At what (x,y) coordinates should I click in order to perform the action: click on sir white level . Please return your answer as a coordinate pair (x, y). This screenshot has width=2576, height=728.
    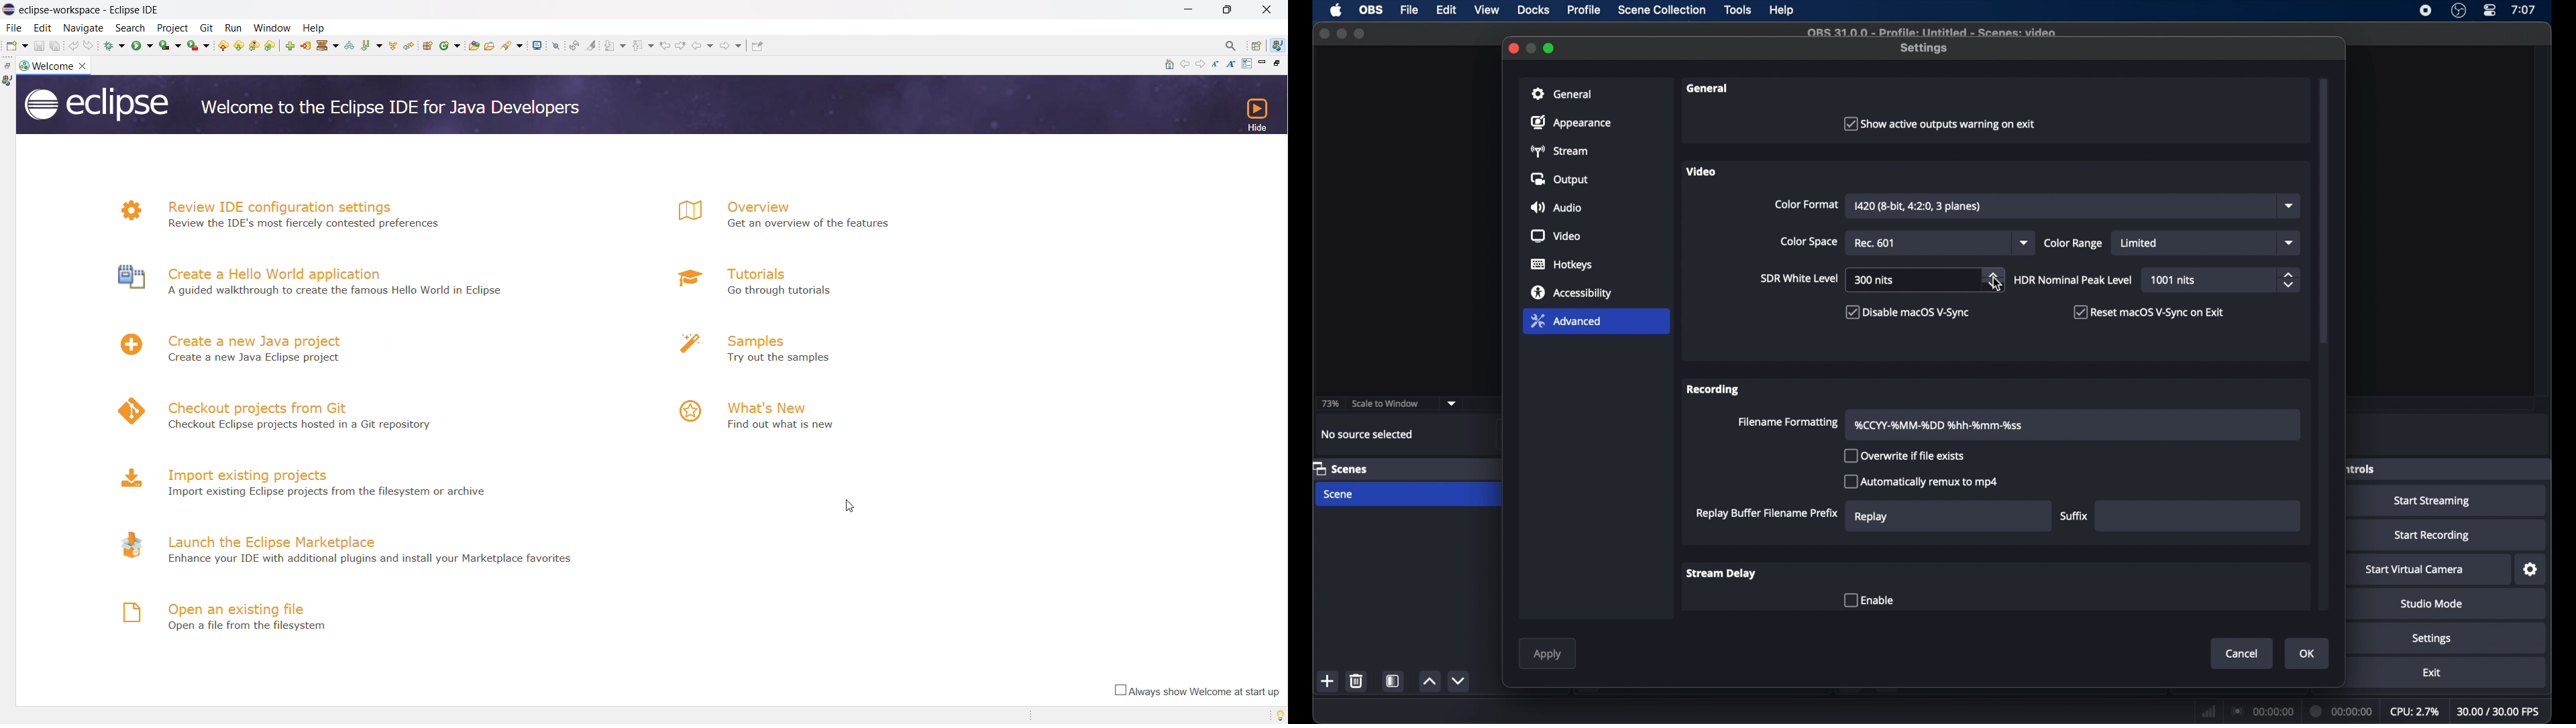
    Looking at the image, I should click on (1798, 278).